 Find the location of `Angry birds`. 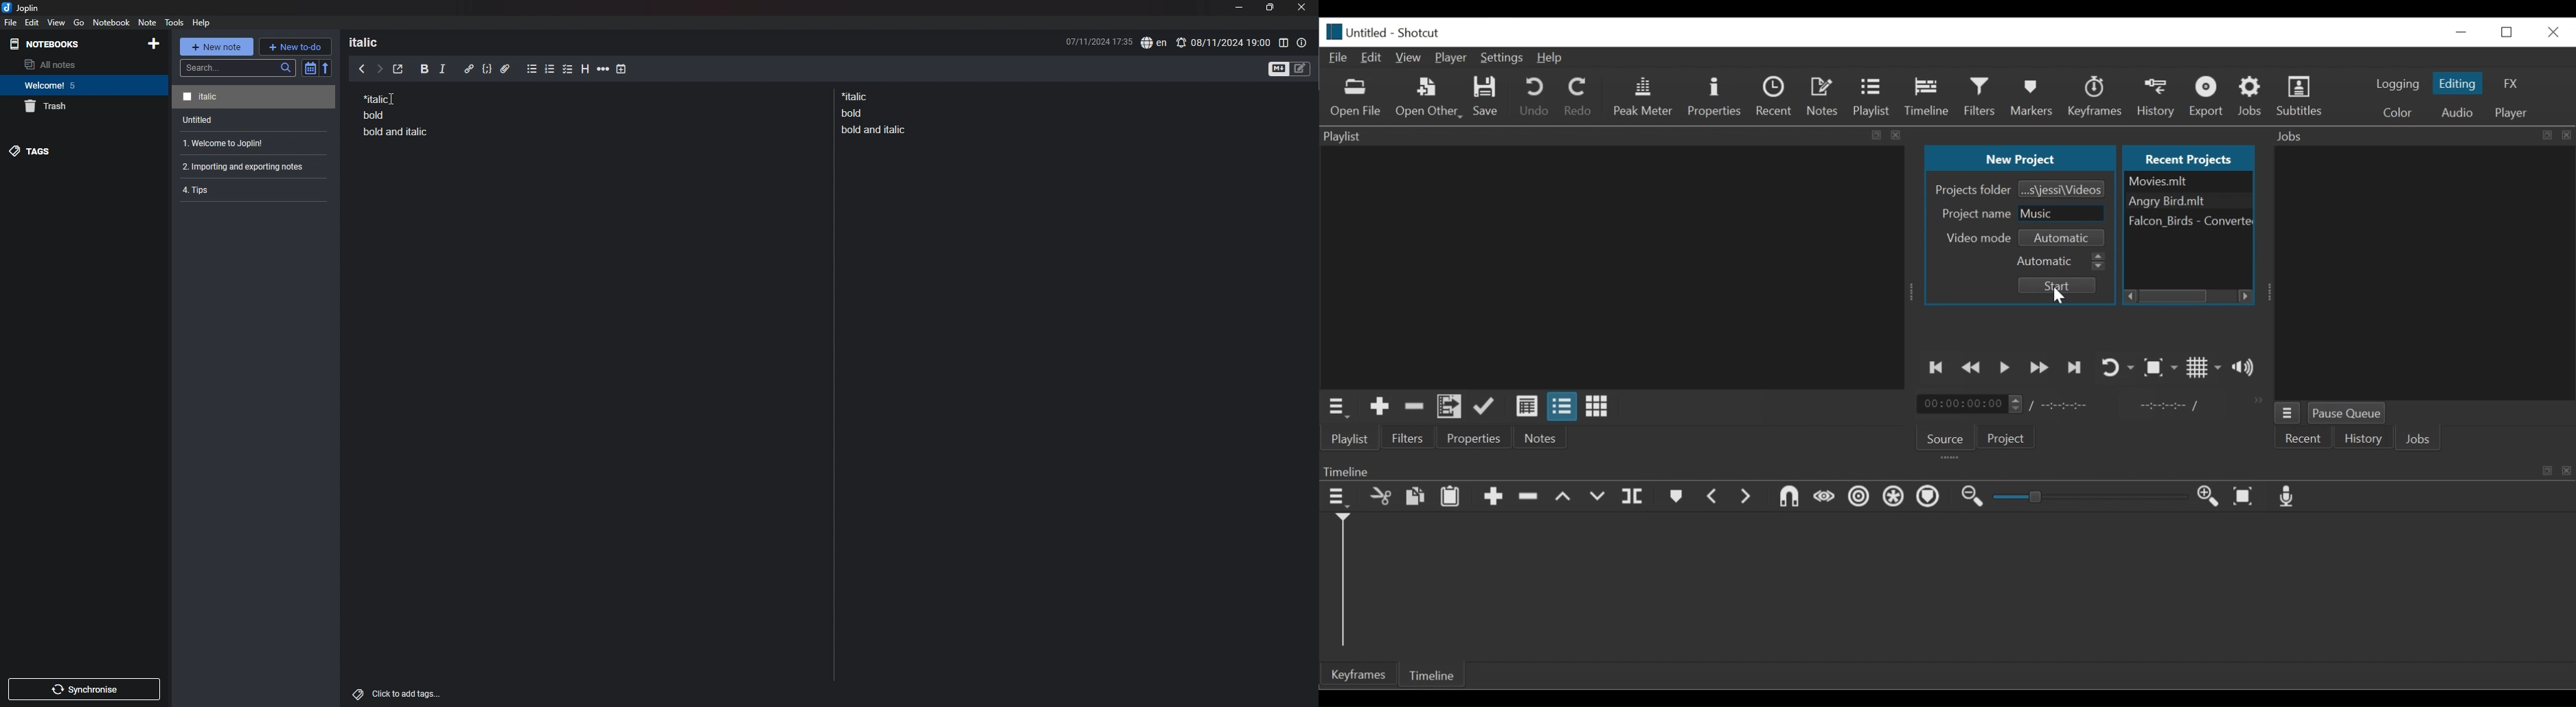

Angry birds is located at coordinates (2188, 203).